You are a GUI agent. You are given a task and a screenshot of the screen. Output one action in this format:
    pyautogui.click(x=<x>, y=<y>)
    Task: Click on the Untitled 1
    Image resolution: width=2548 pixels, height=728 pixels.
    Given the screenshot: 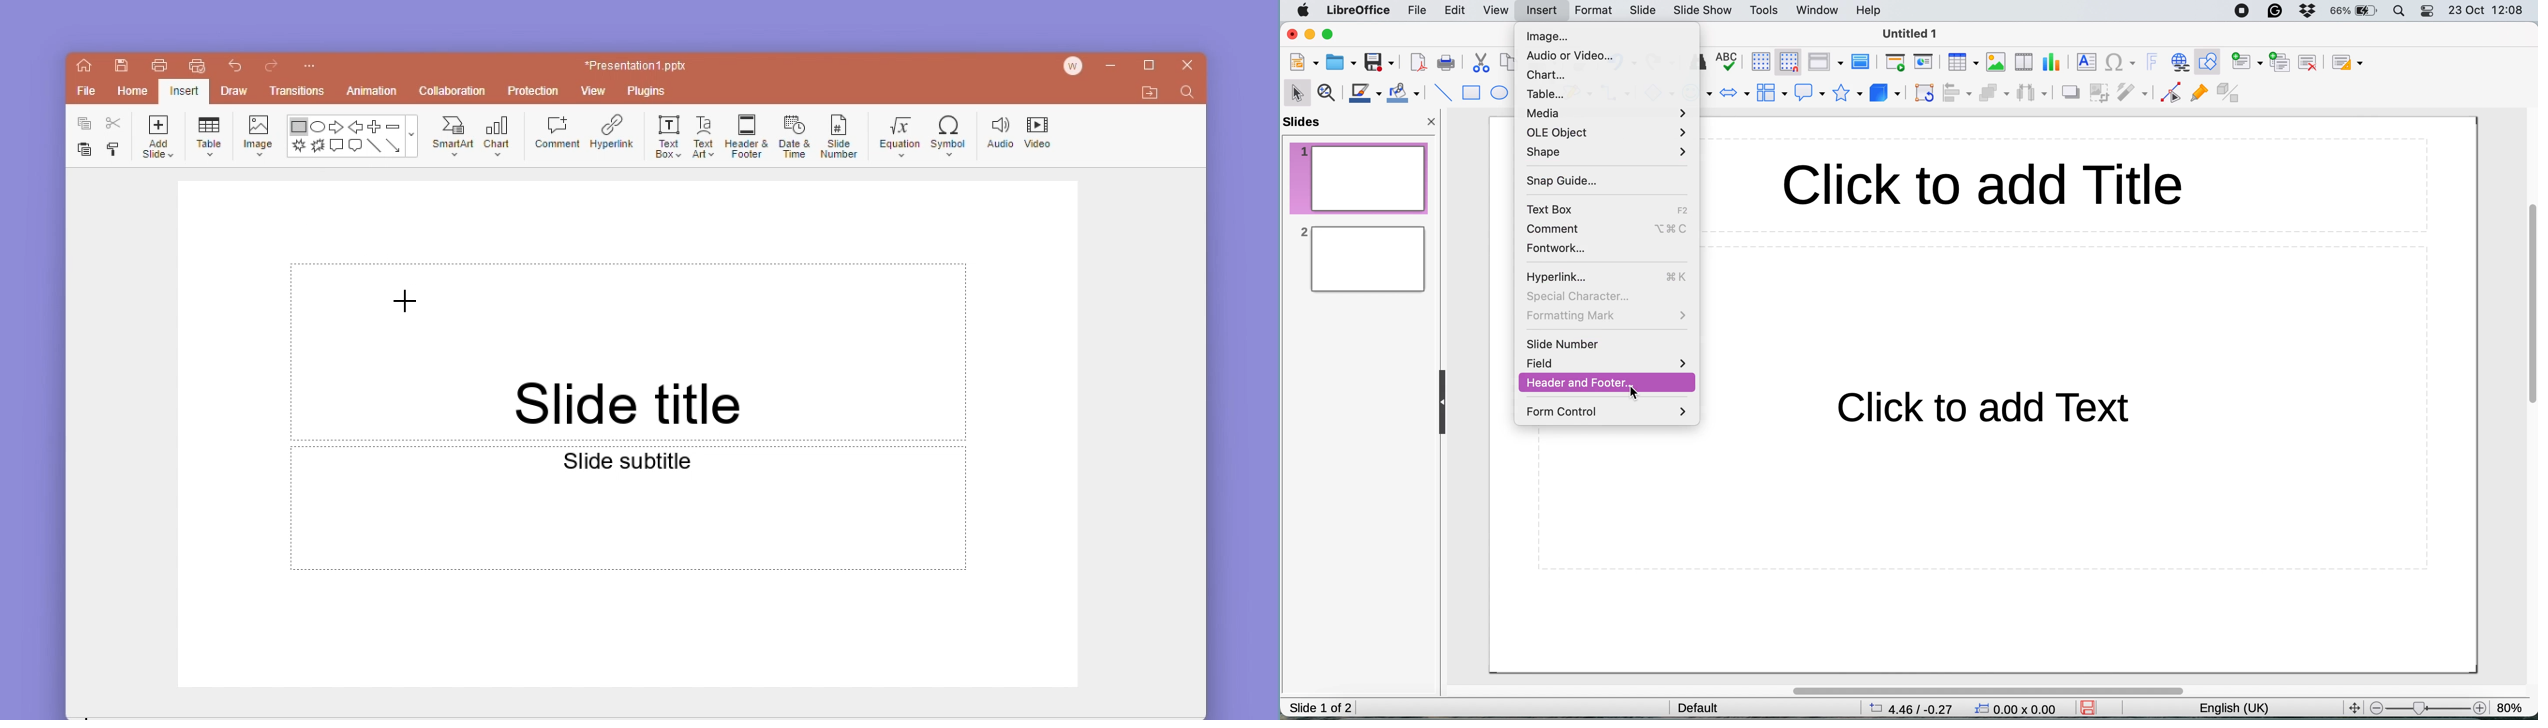 What is the action you would take?
    pyautogui.click(x=1911, y=34)
    